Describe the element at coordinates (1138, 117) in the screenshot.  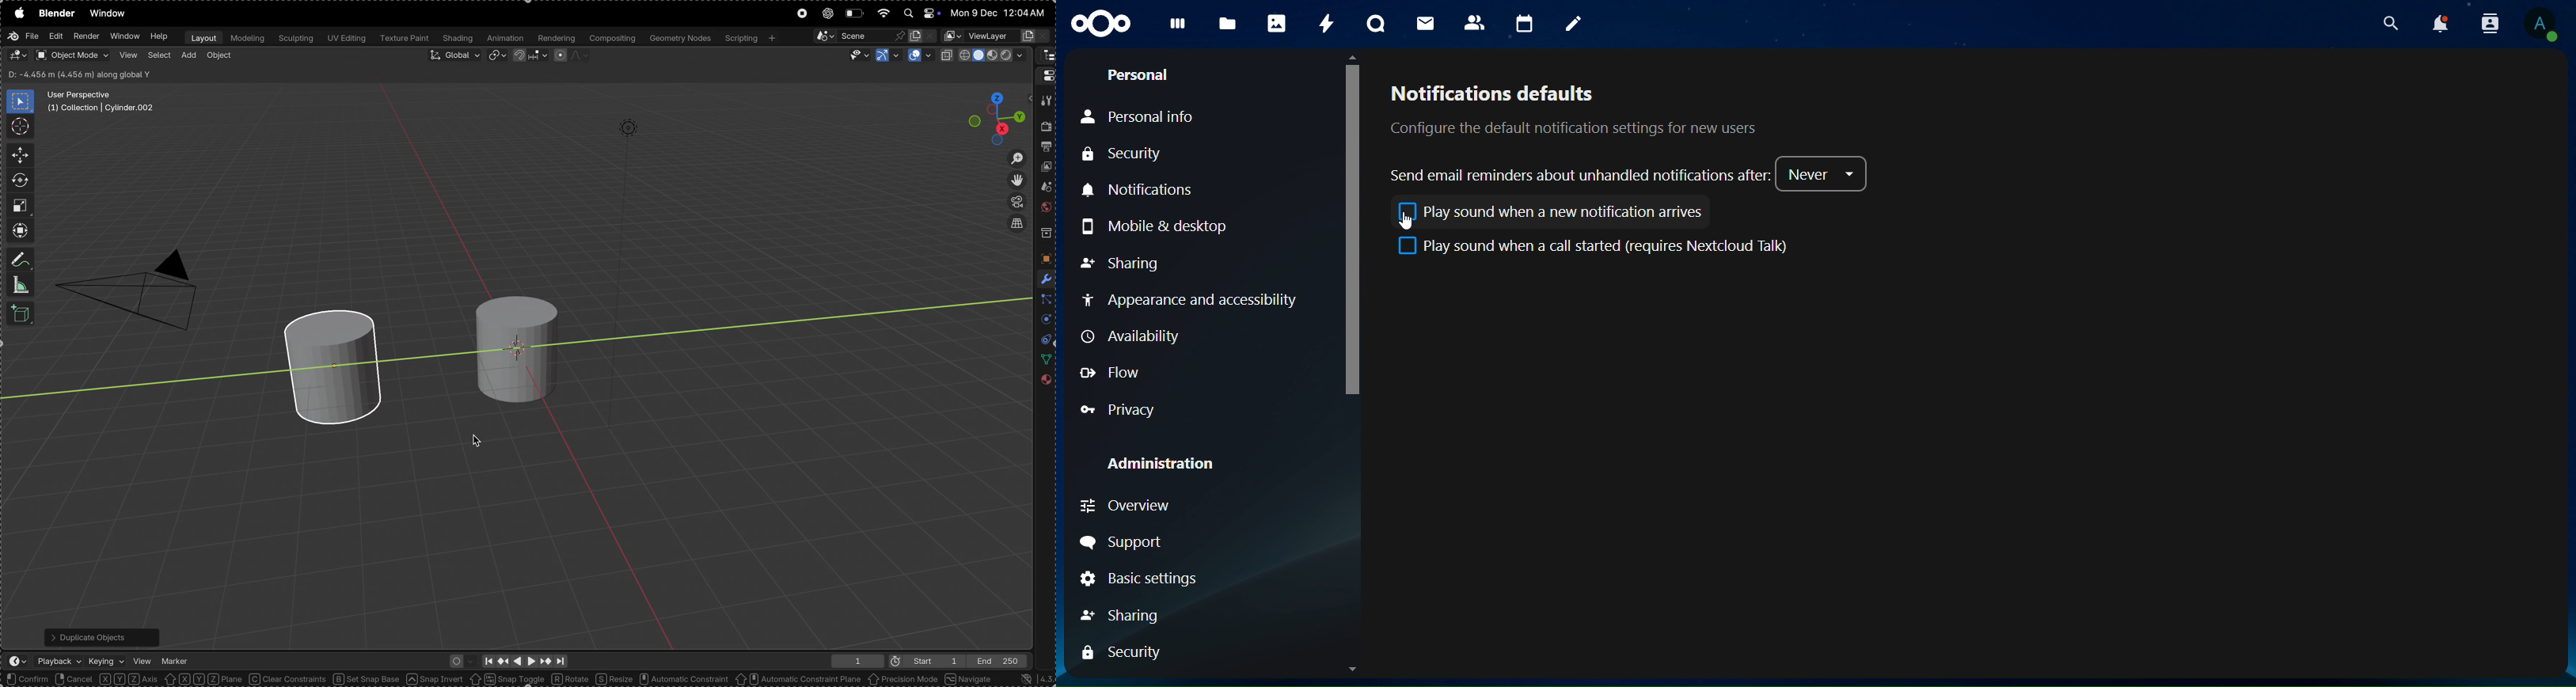
I see `Personal Info` at that location.